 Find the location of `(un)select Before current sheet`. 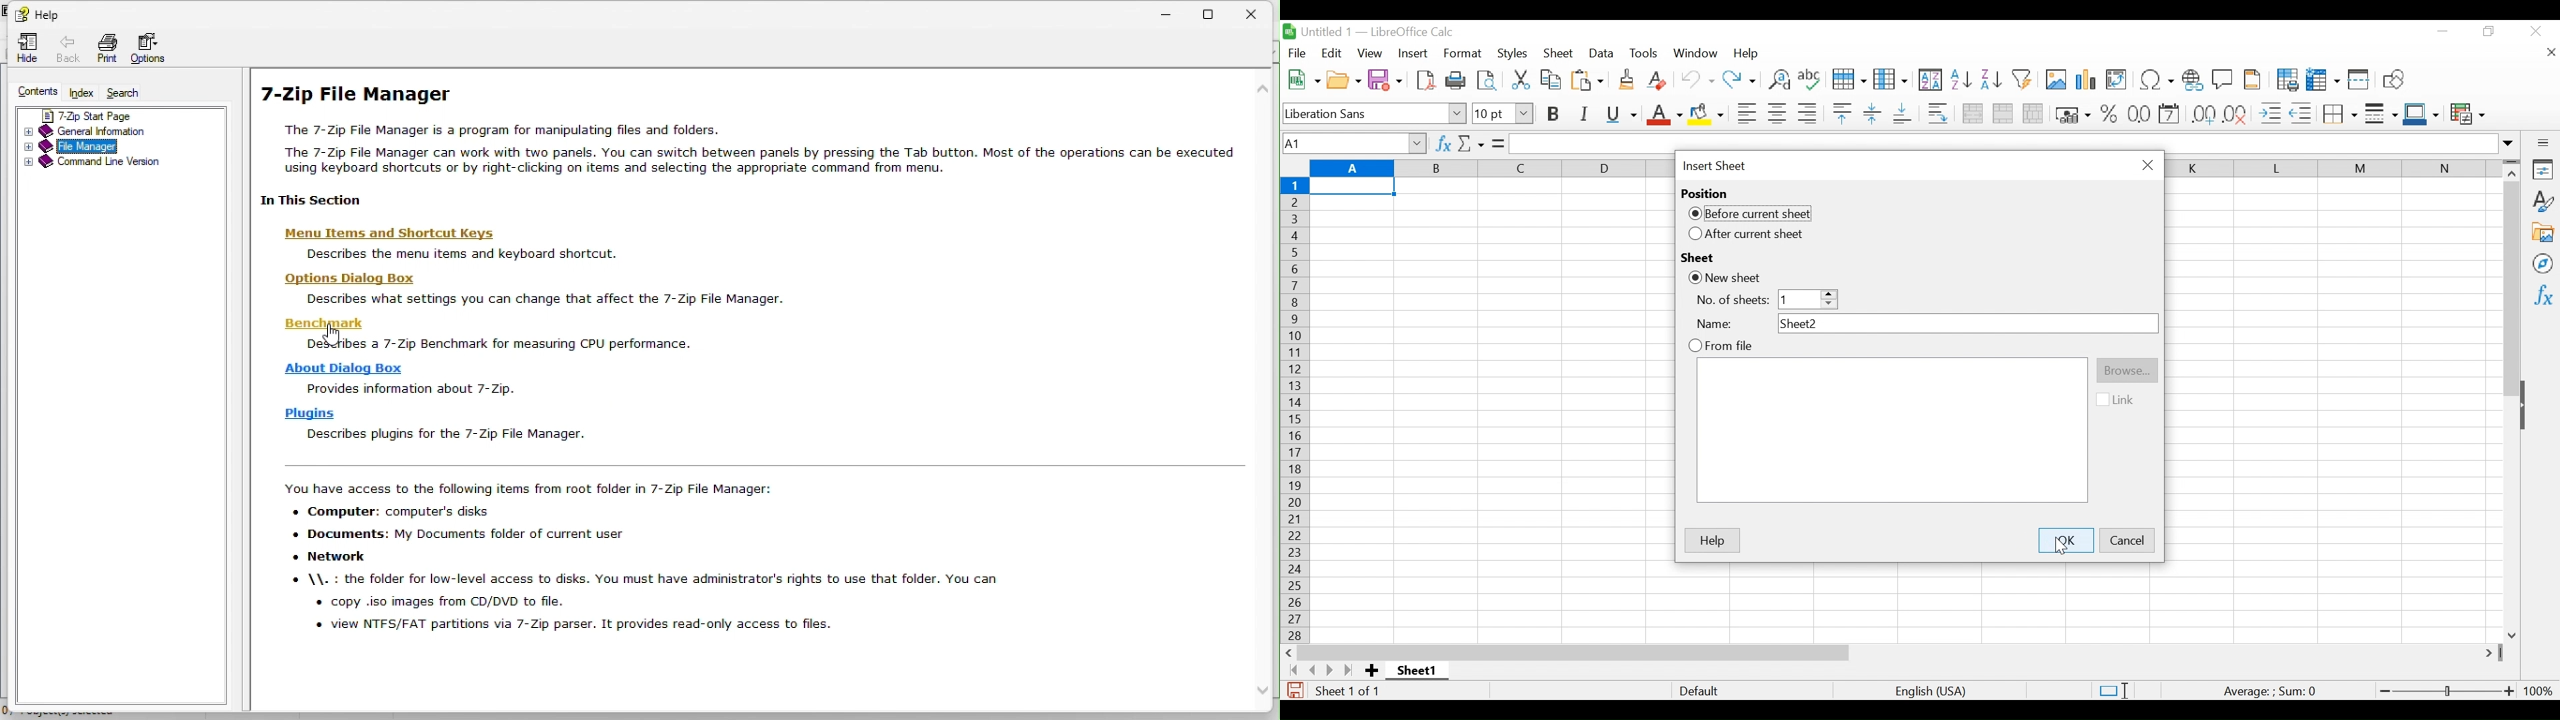

(un)select Before current sheet is located at coordinates (1751, 213).